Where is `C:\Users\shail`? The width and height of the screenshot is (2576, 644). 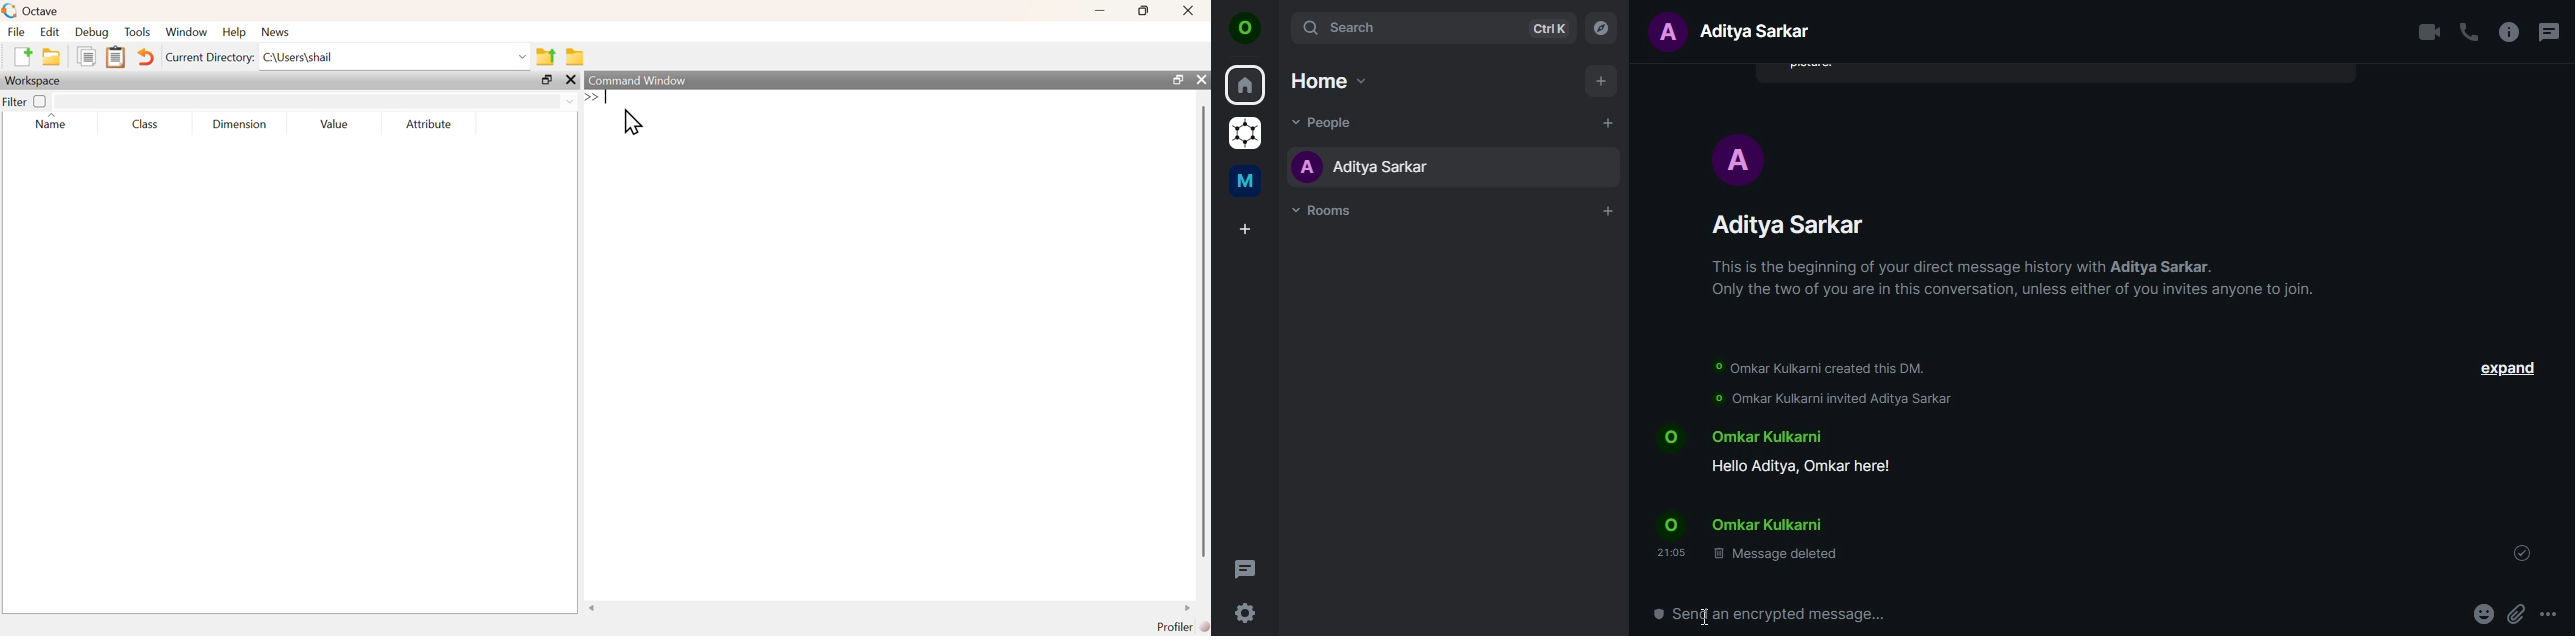
C:\Users\shail is located at coordinates (300, 57).